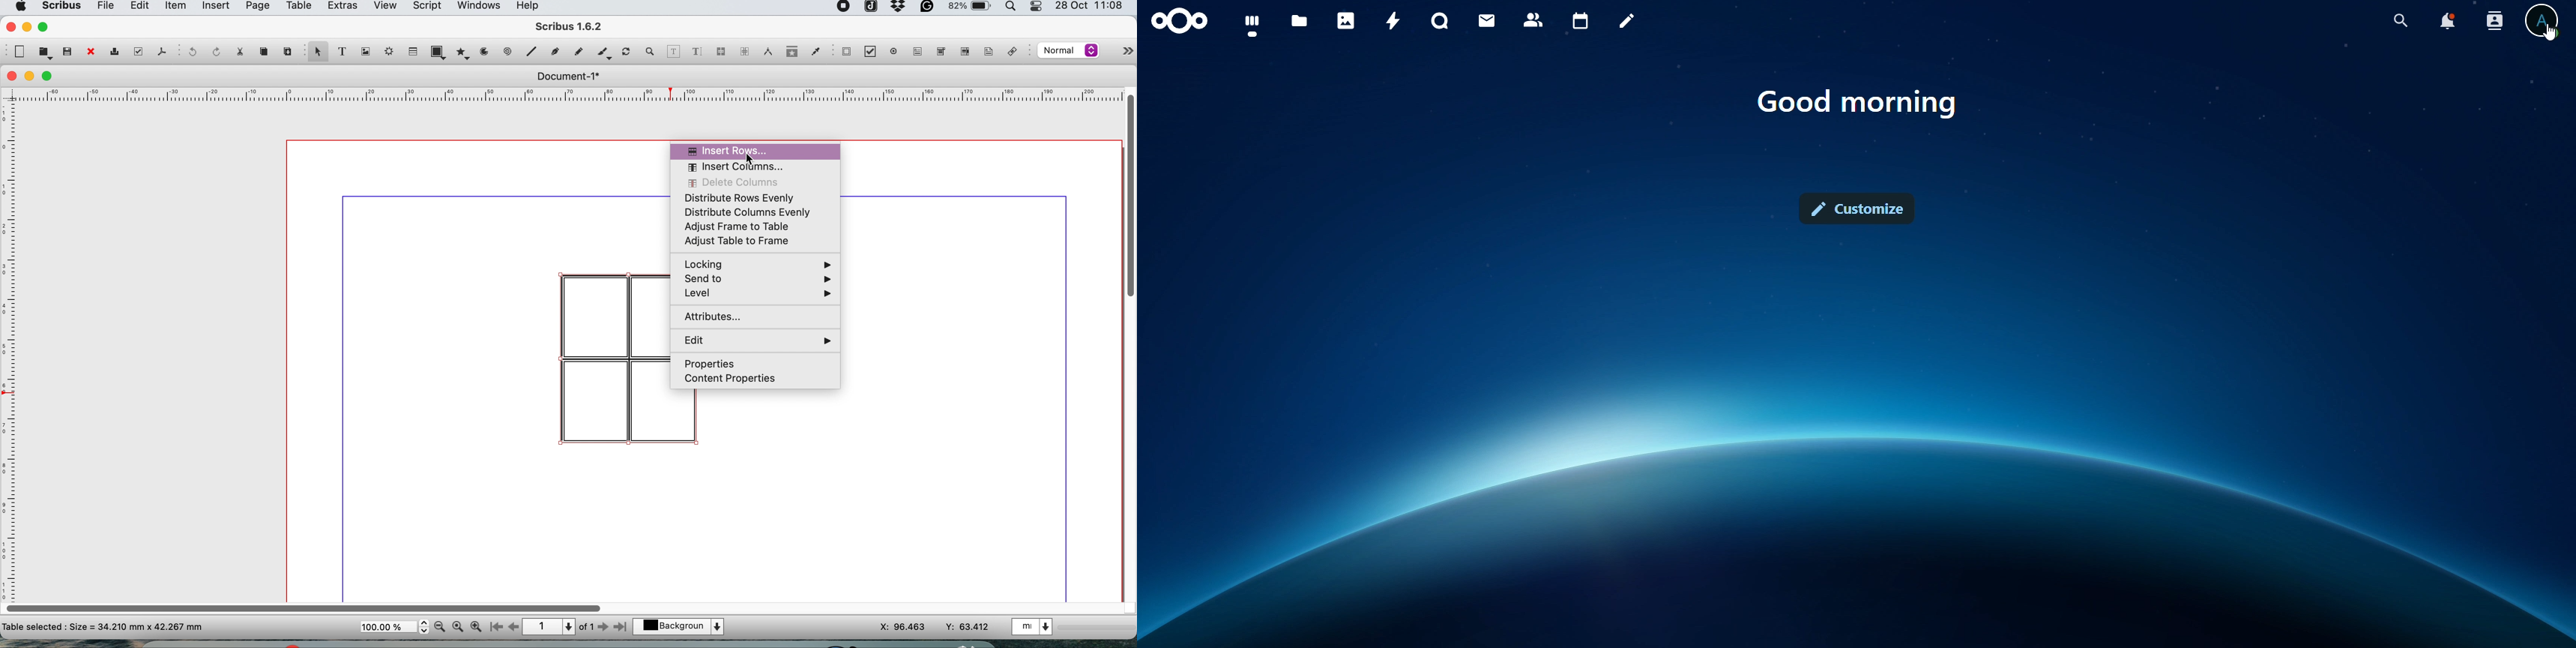 This screenshot has height=672, width=2576. I want to click on line, so click(530, 51).